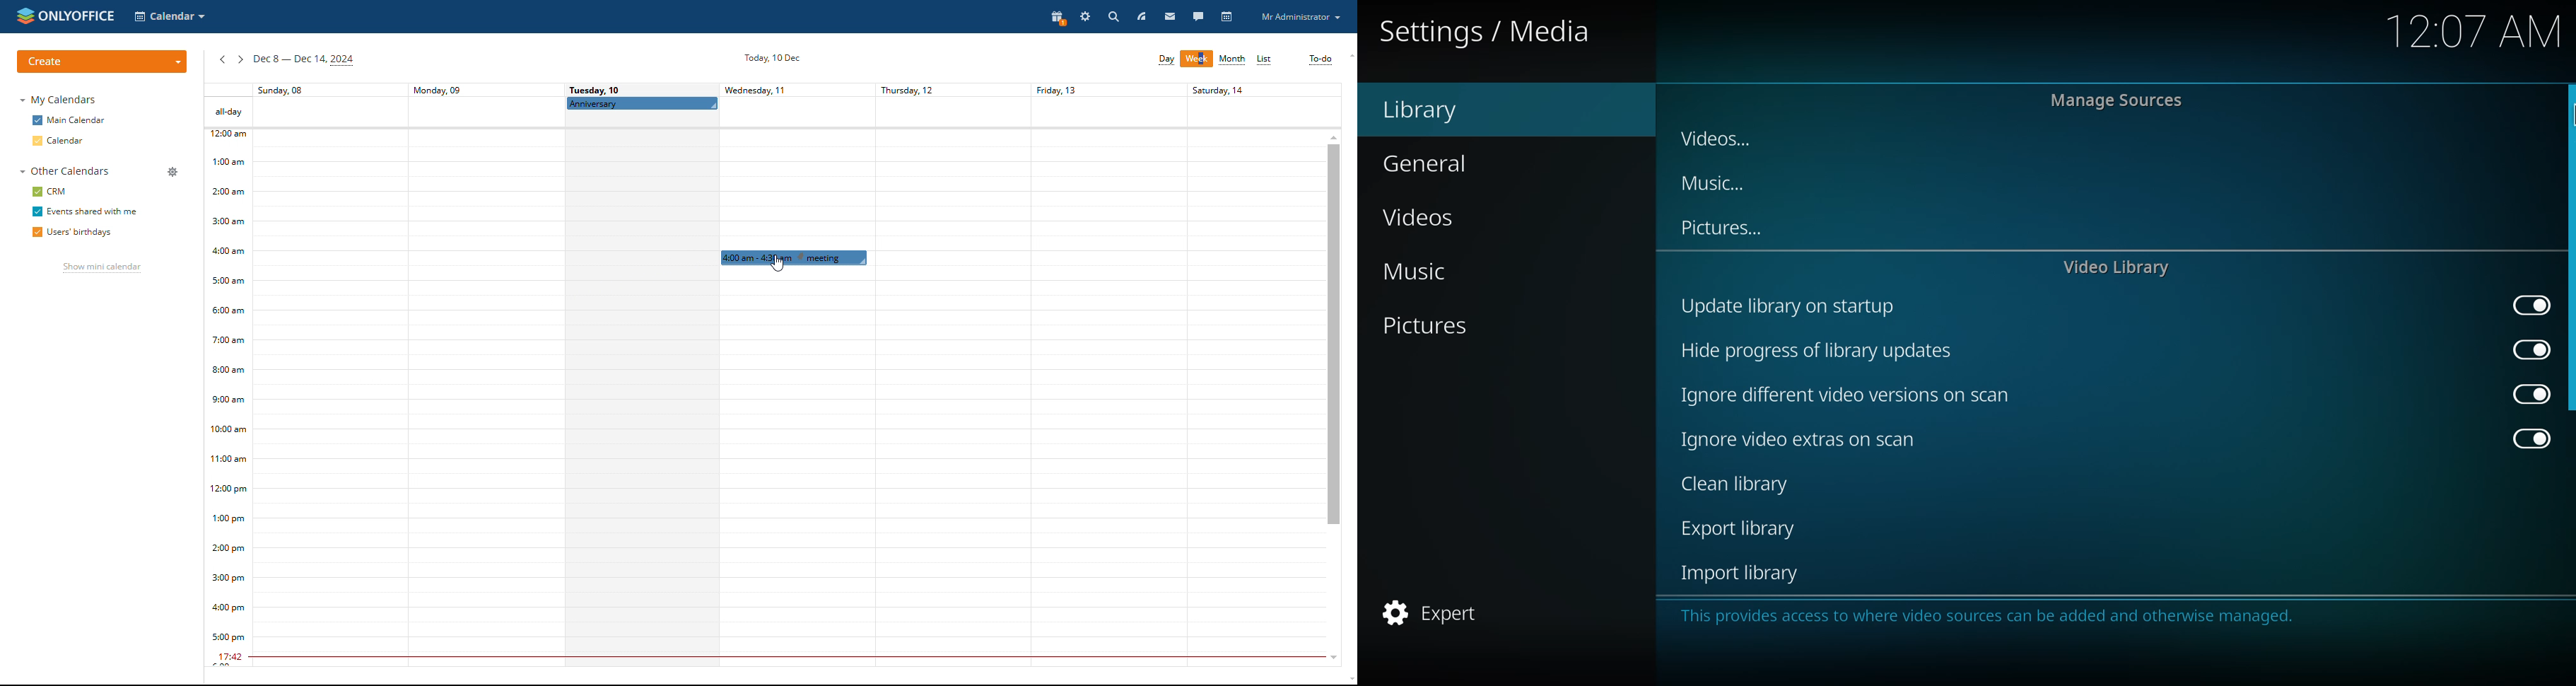  What do you see at coordinates (1487, 32) in the screenshot?
I see `settings media` at bounding box center [1487, 32].